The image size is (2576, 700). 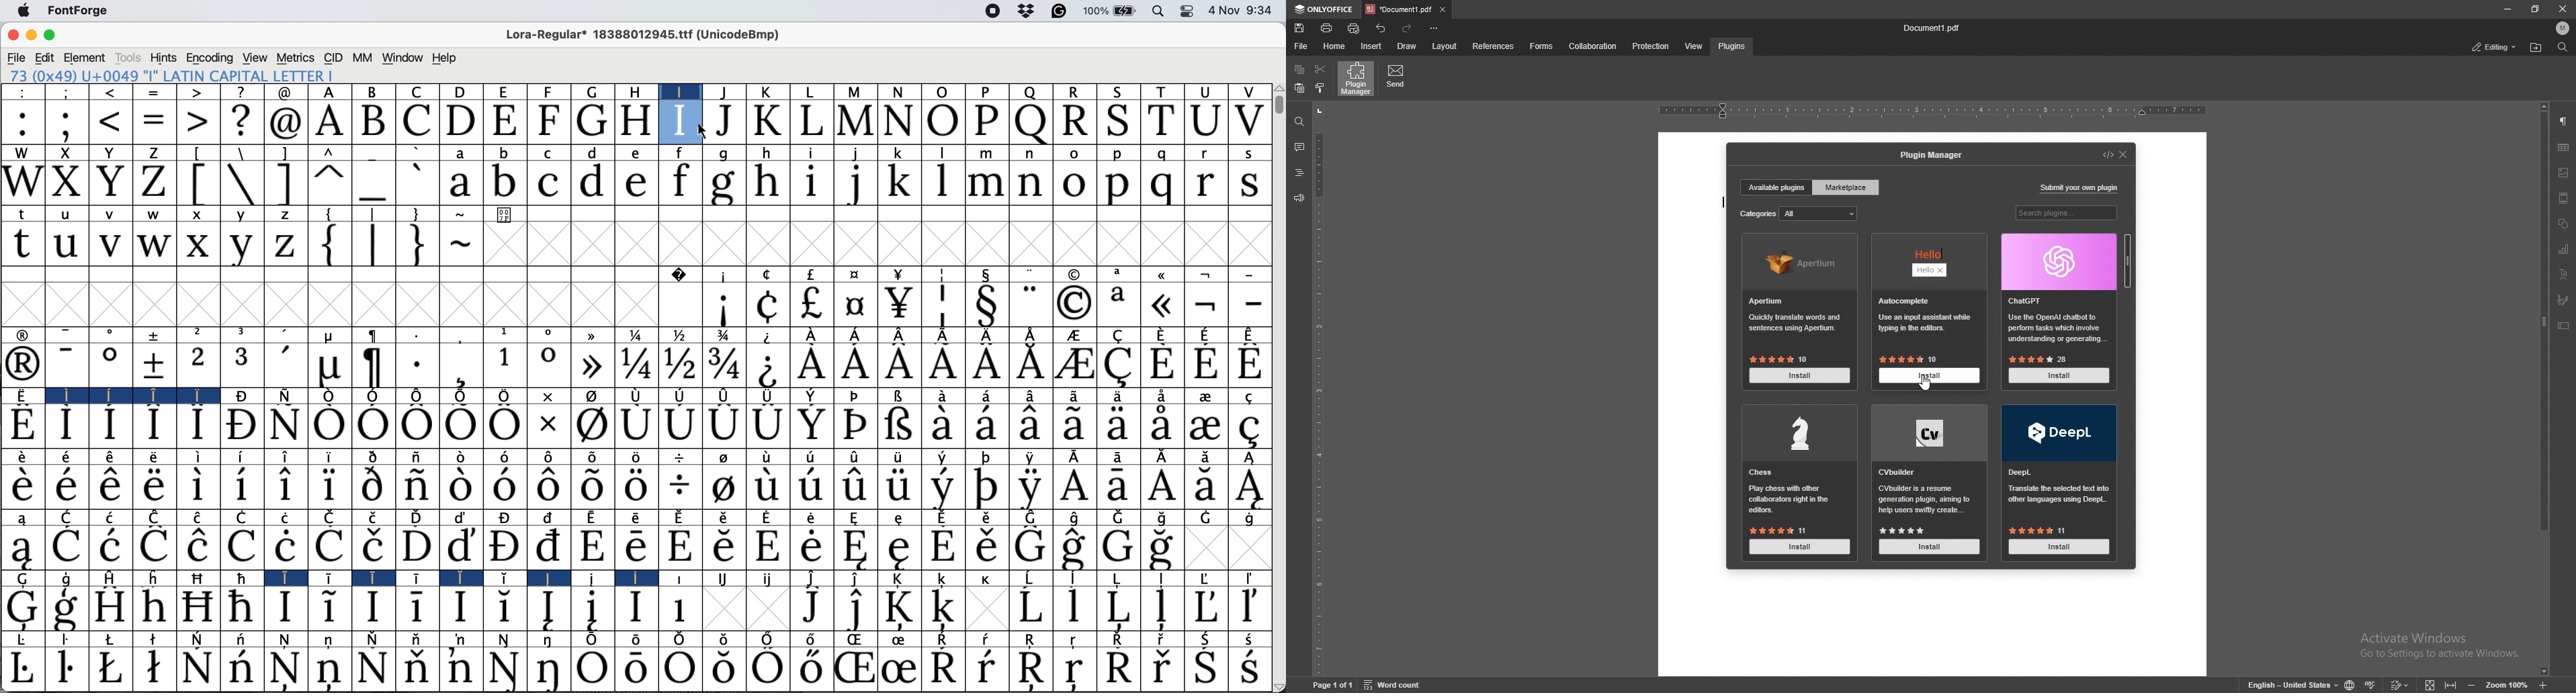 What do you see at coordinates (85, 57) in the screenshot?
I see `element` at bounding box center [85, 57].